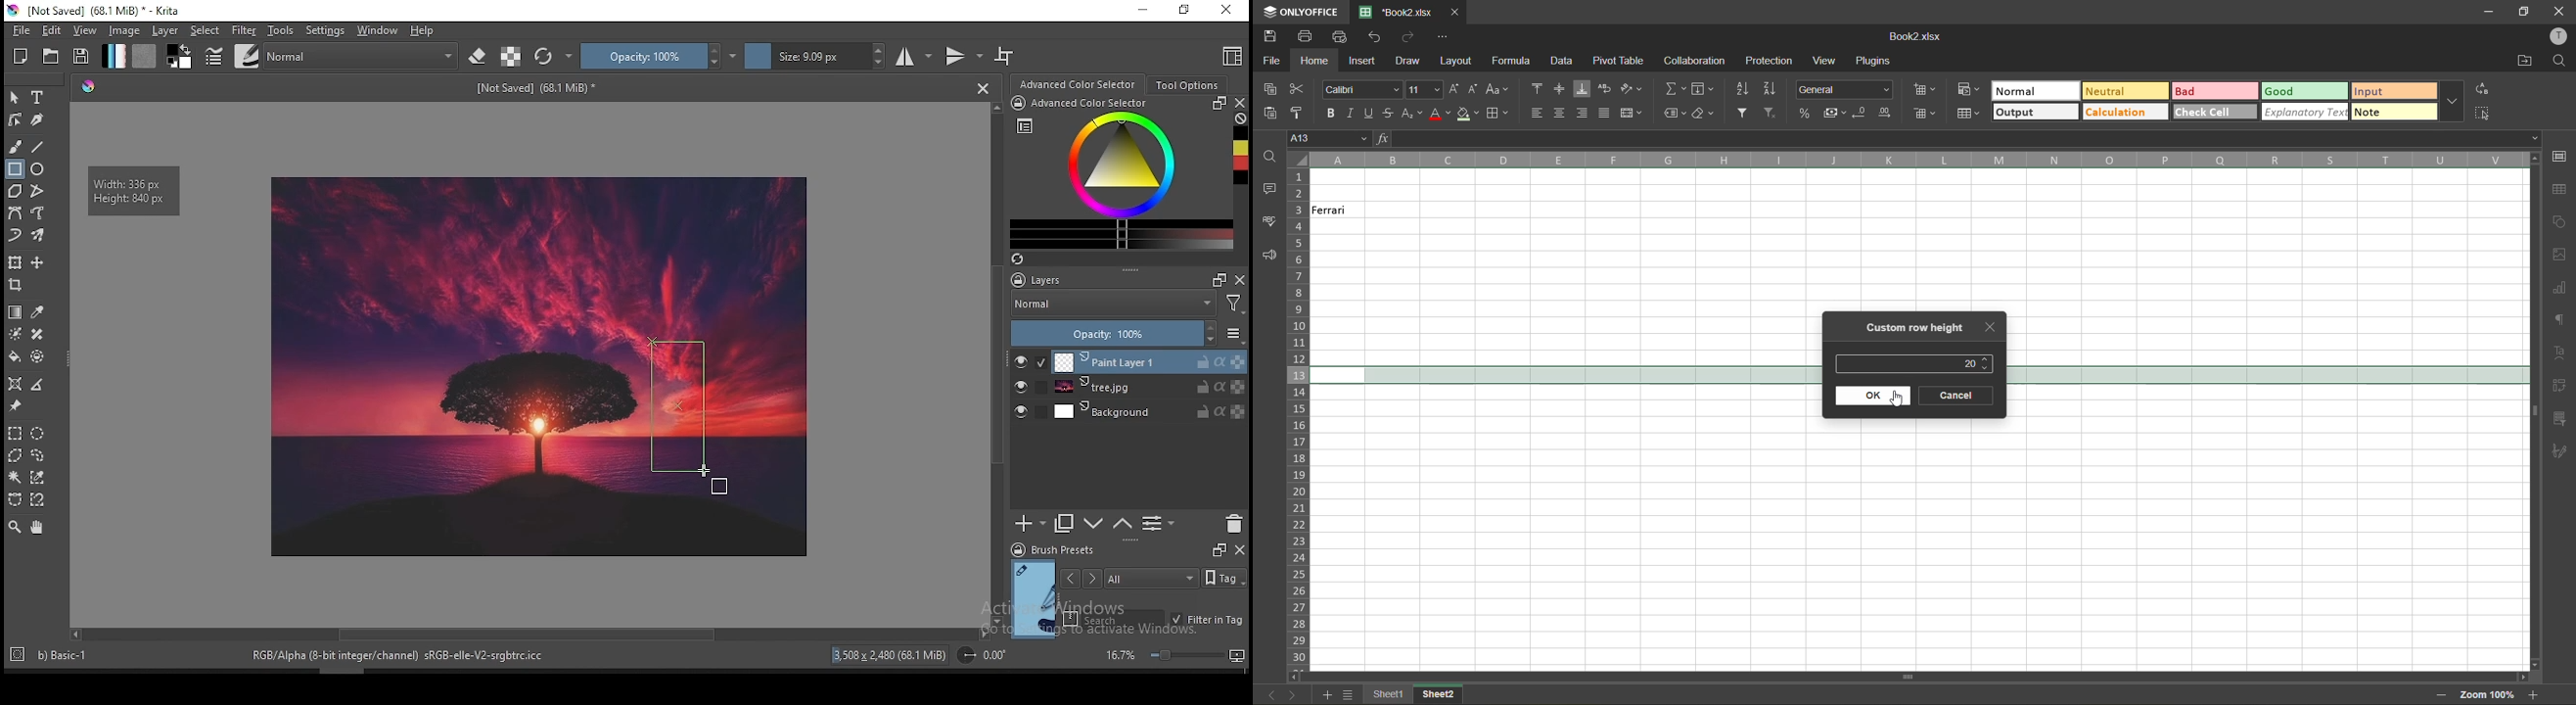  Describe the element at coordinates (2393, 90) in the screenshot. I see `input` at that location.